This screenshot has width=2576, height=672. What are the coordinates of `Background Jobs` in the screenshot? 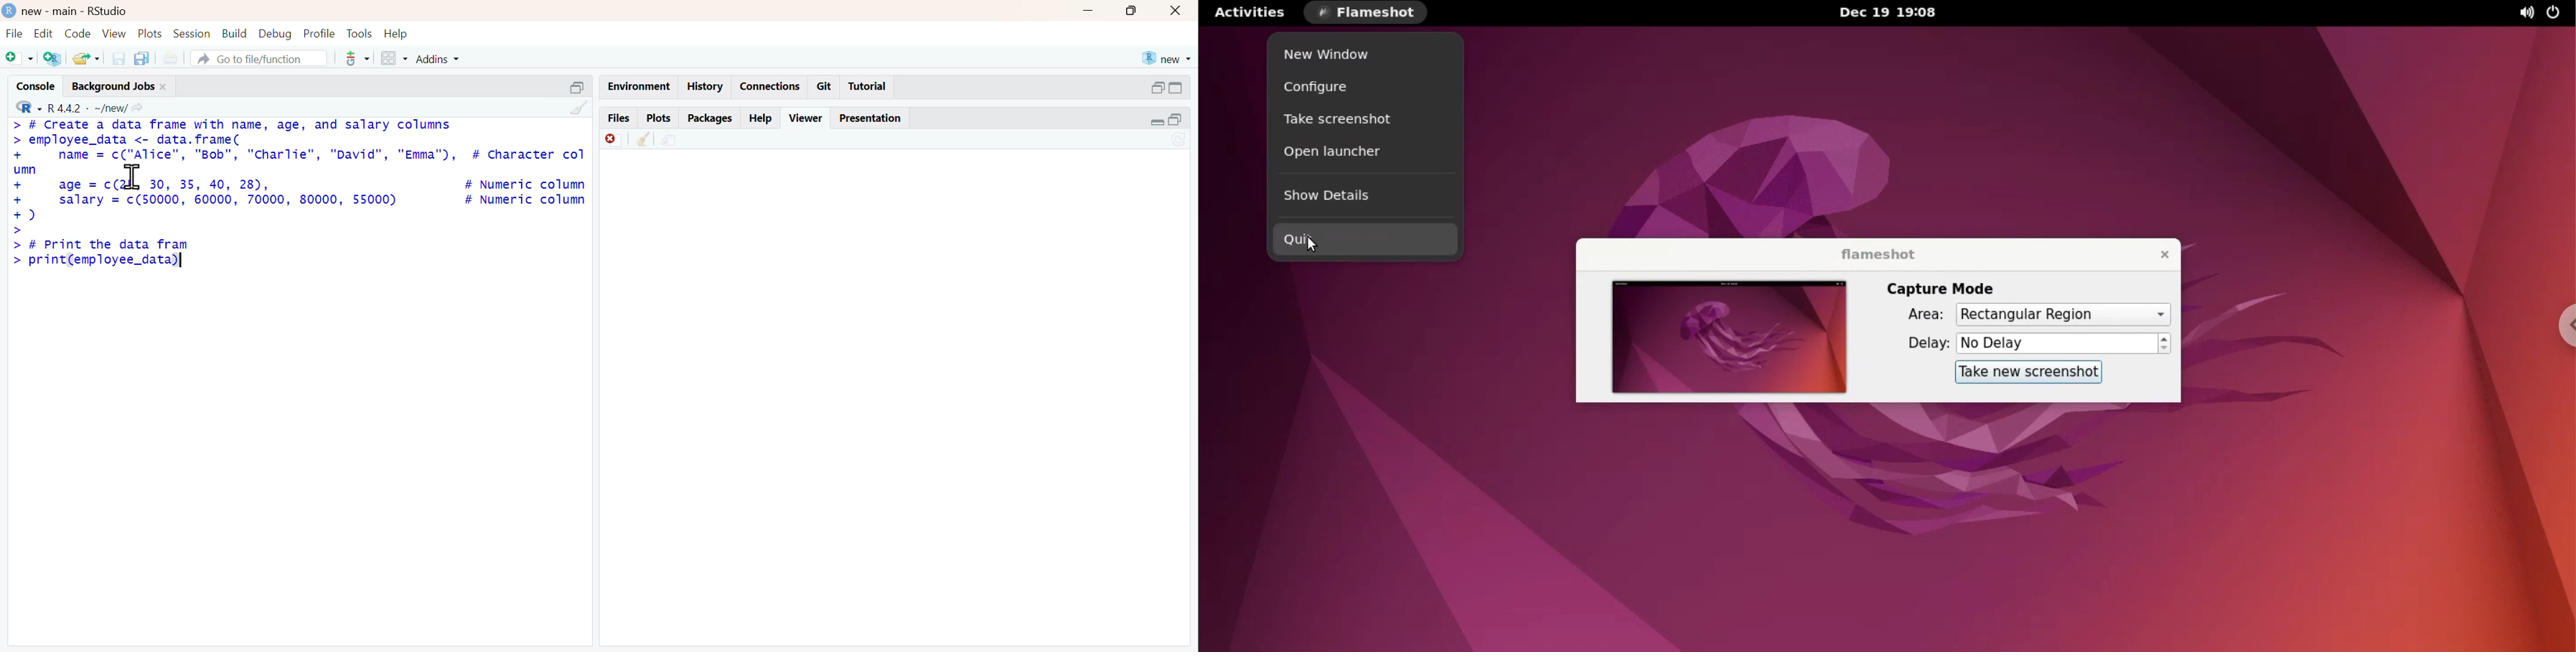 It's located at (121, 87).